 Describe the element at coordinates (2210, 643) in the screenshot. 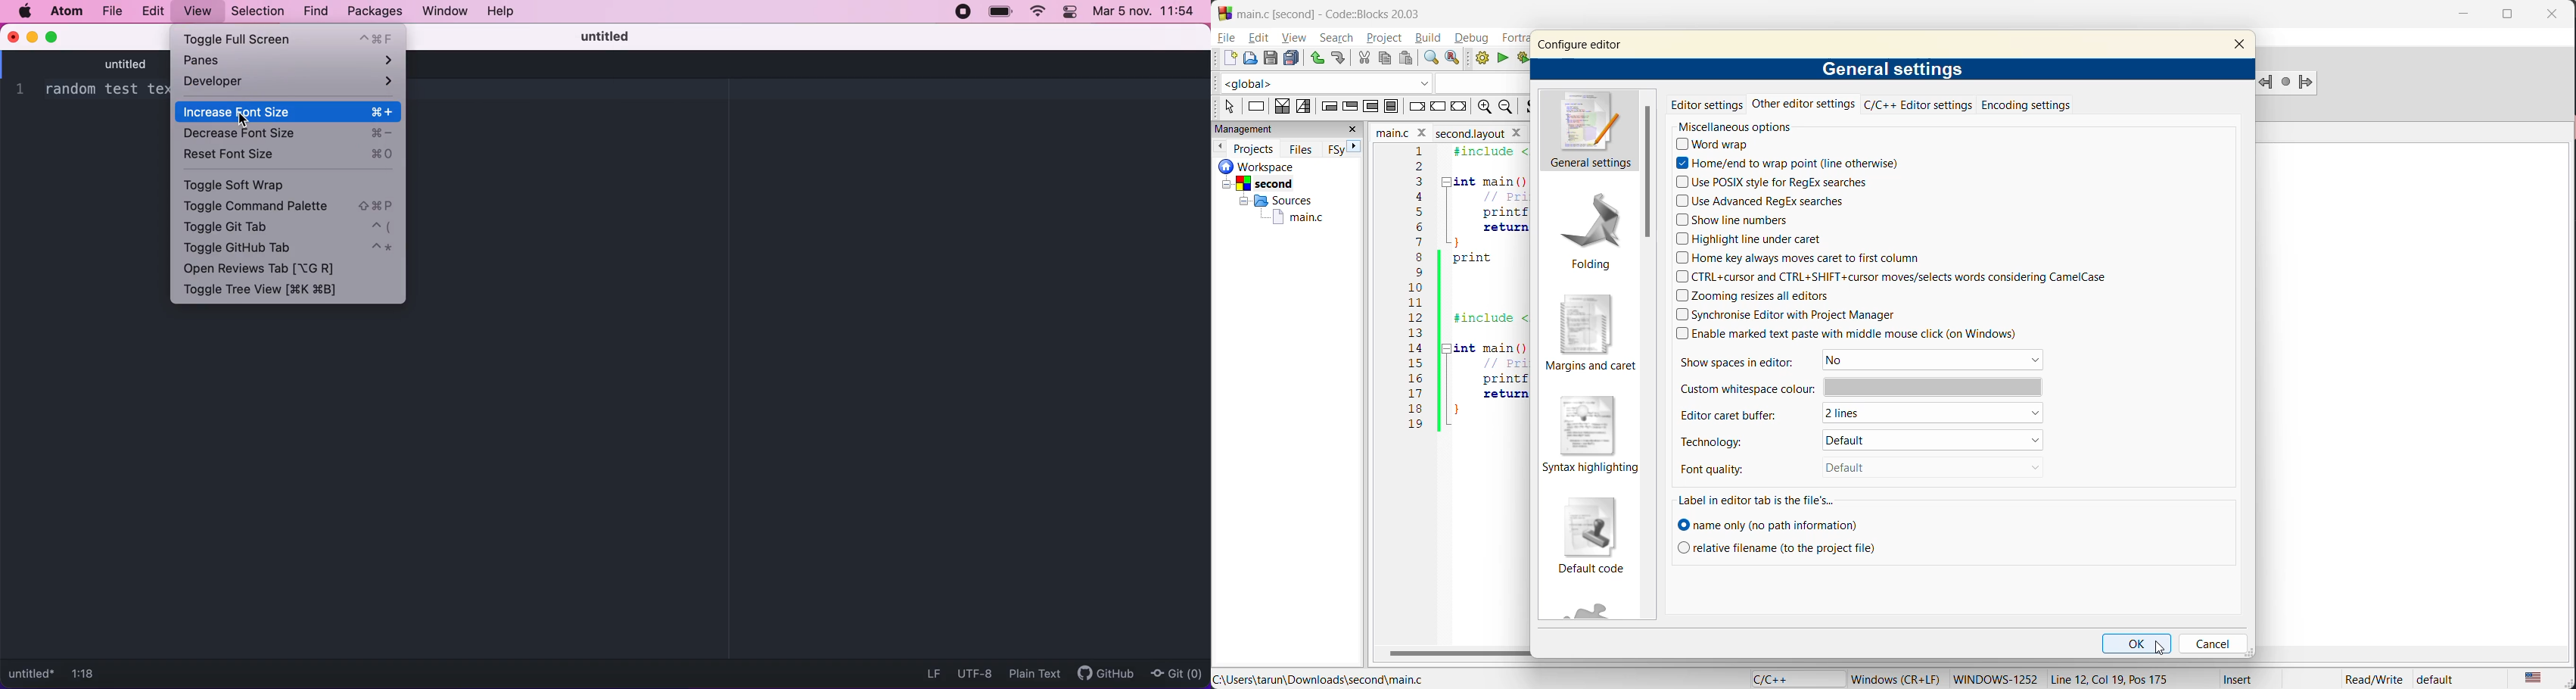

I see `cancel` at that location.